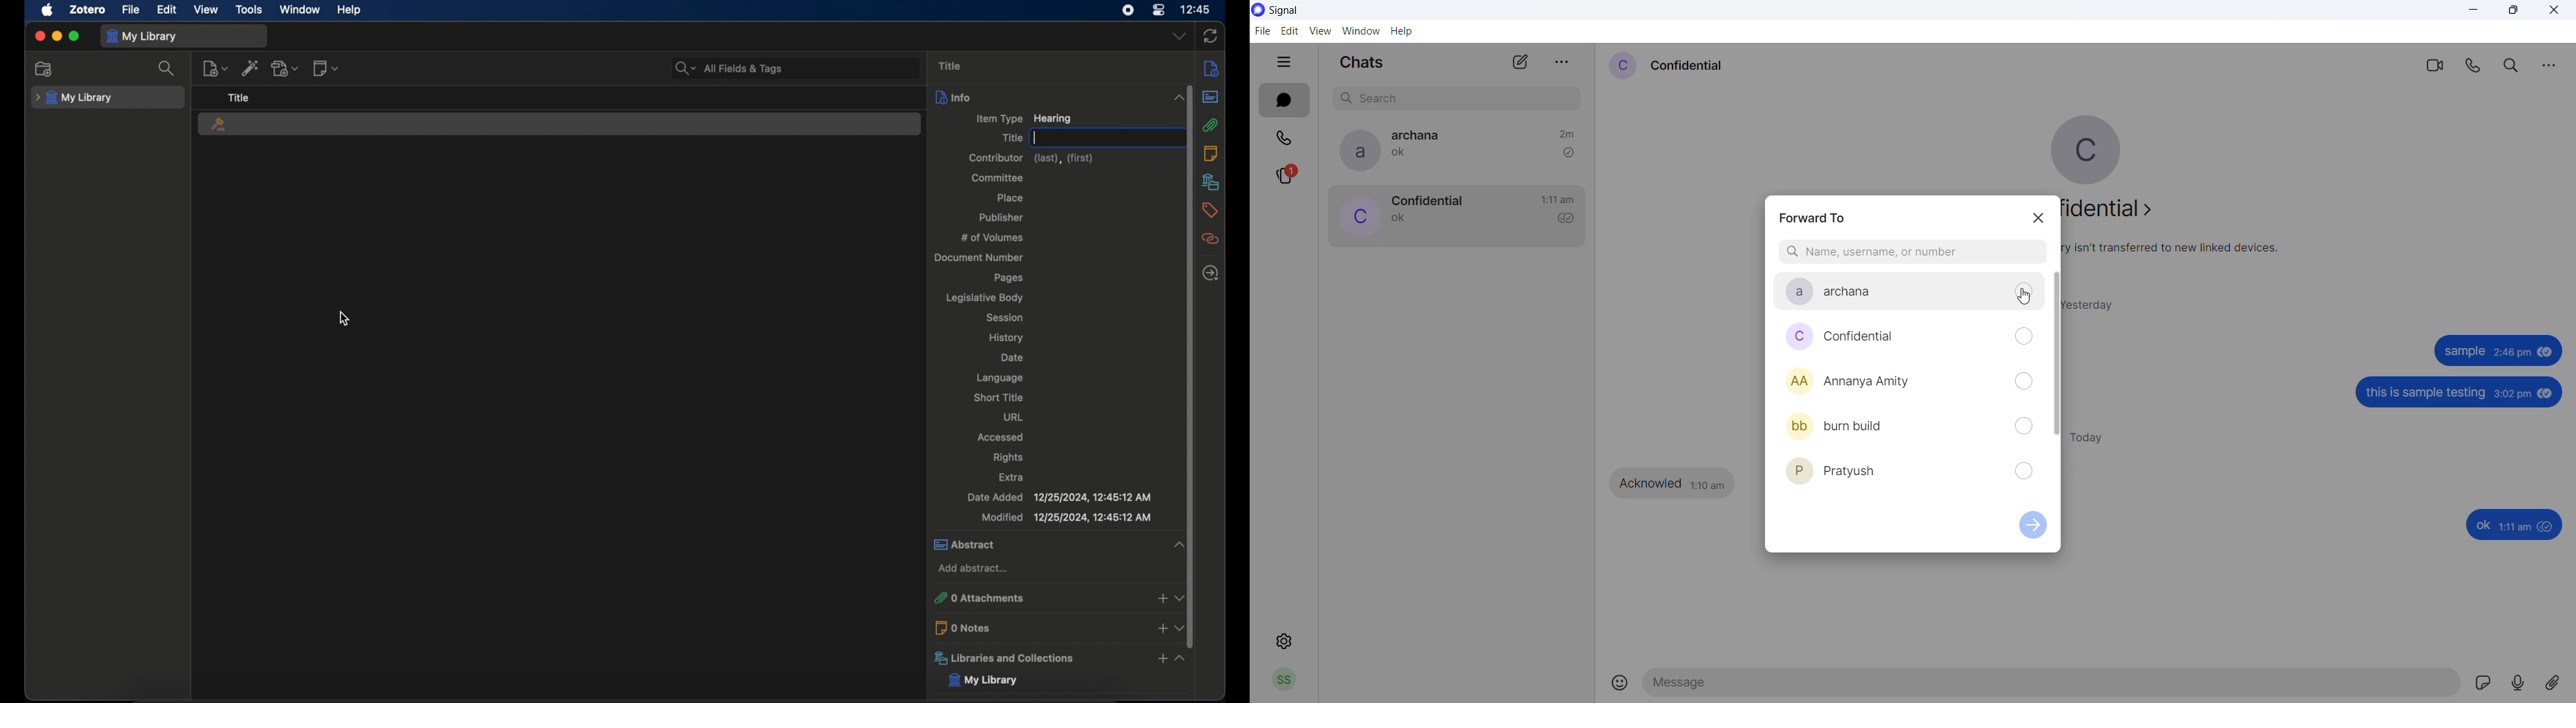 The height and width of the screenshot is (728, 2576). Describe the element at coordinates (206, 10) in the screenshot. I see `view` at that location.